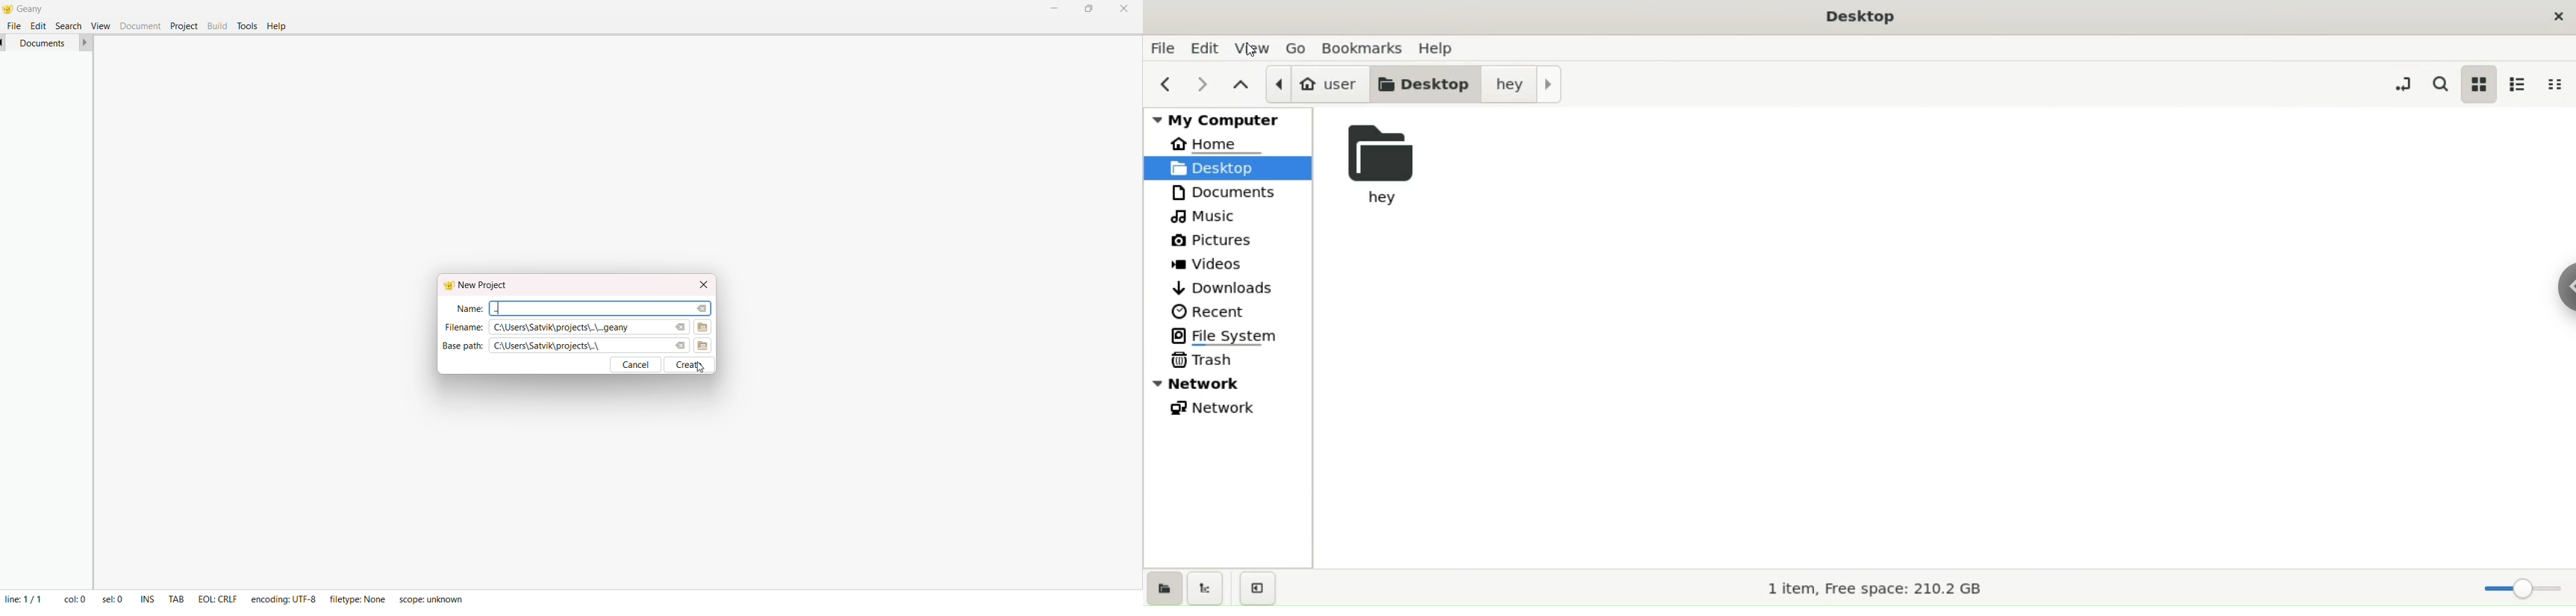  I want to click on file system, so click(1238, 334).